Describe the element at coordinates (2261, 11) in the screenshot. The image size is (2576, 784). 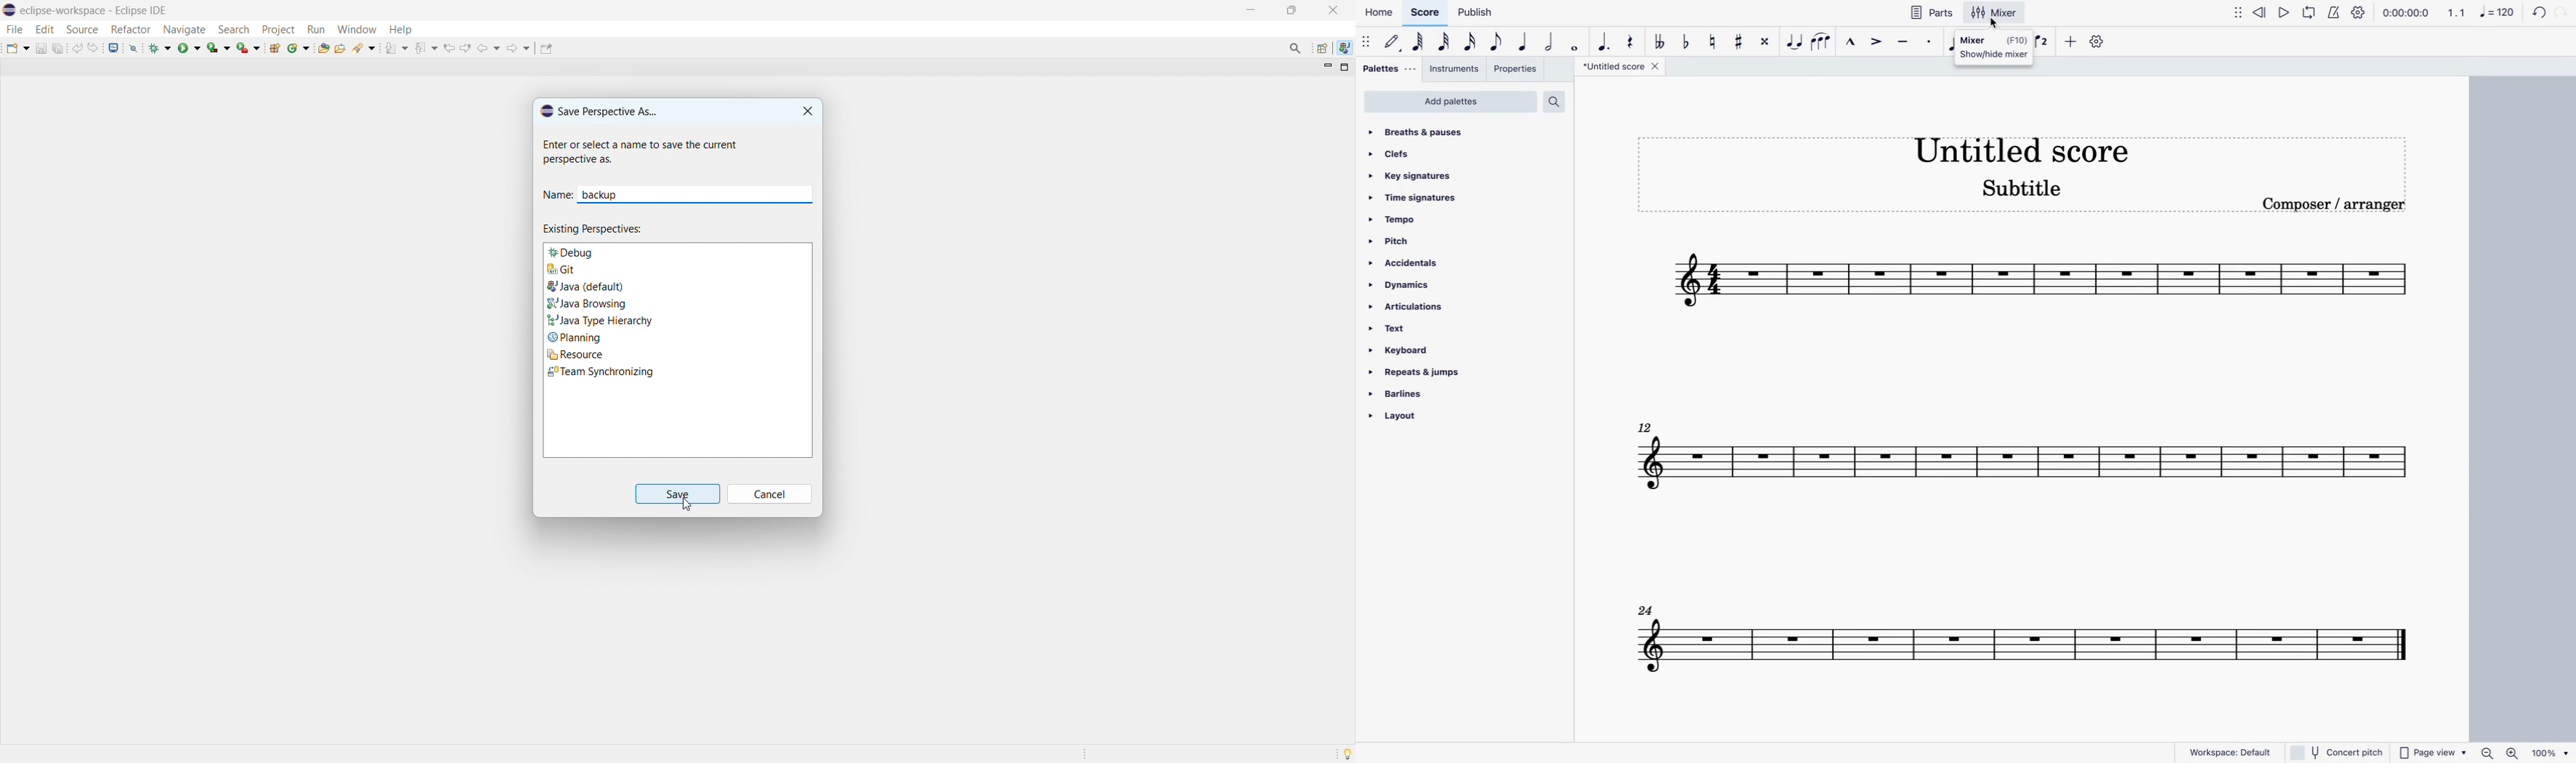
I see `rewind` at that location.